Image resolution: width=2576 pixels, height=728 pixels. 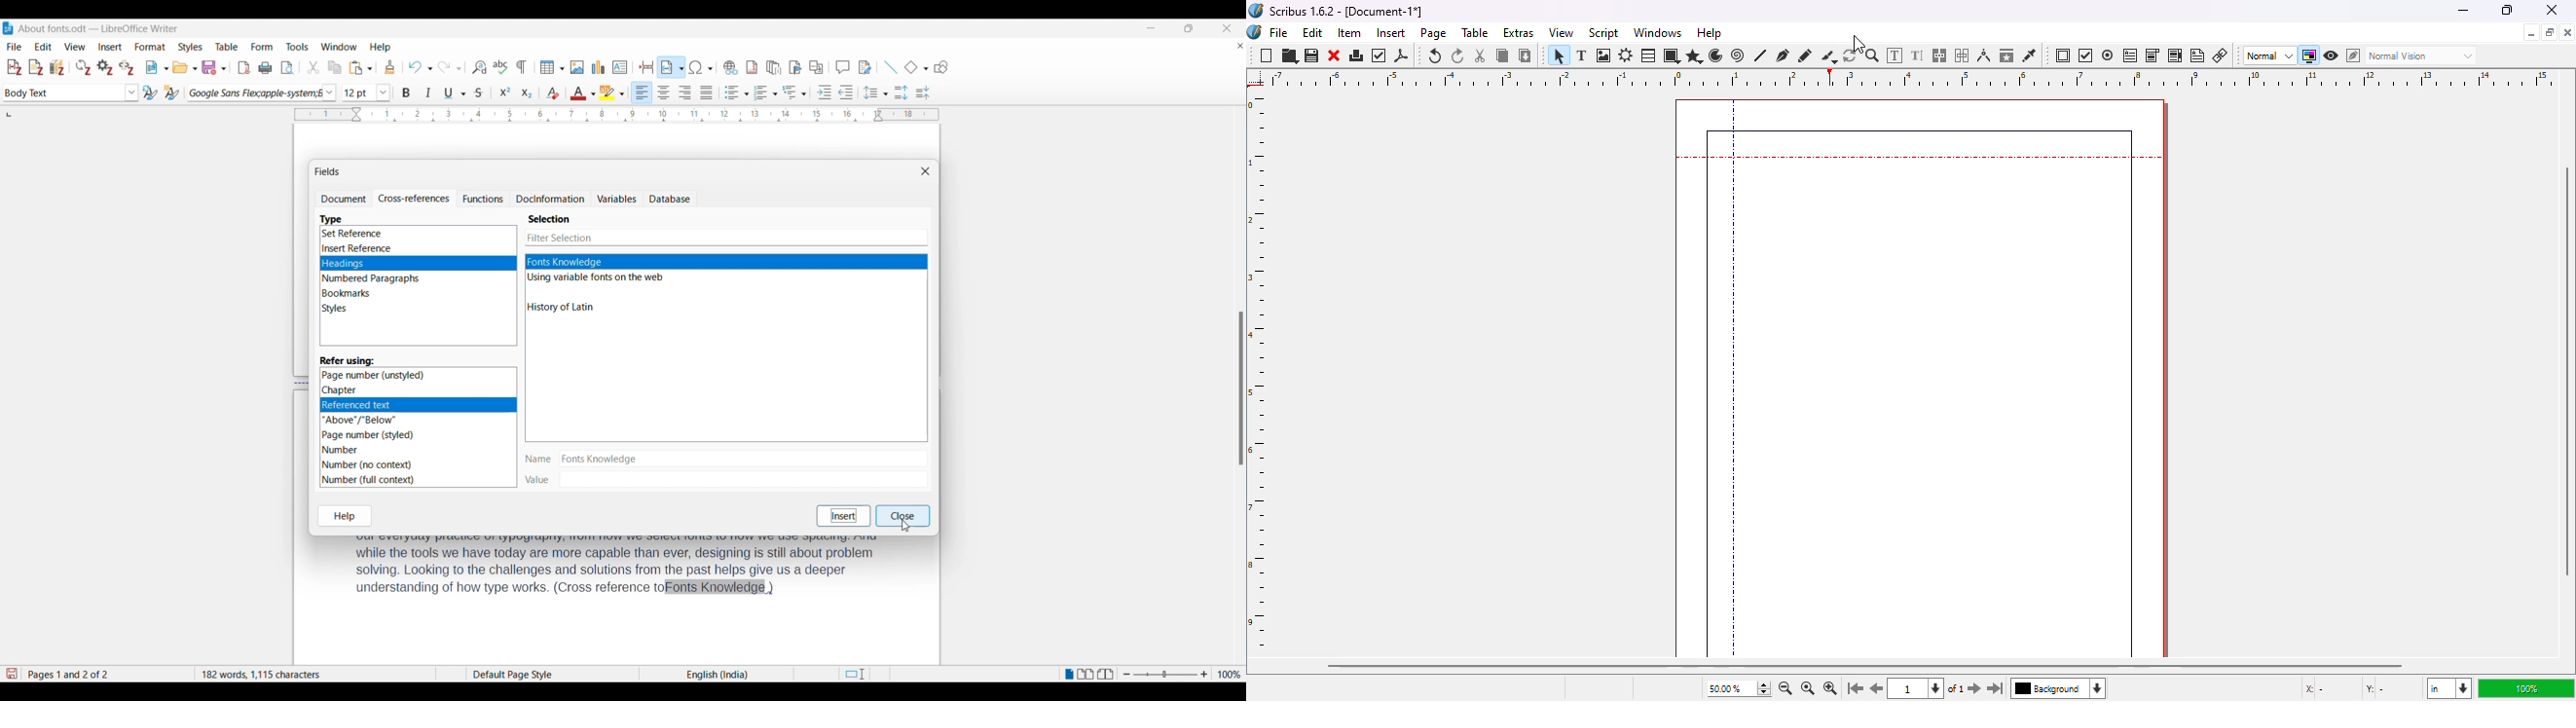 What do you see at coordinates (795, 92) in the screenshot?
I see `Outline format options` at bounding box center [795, 92].